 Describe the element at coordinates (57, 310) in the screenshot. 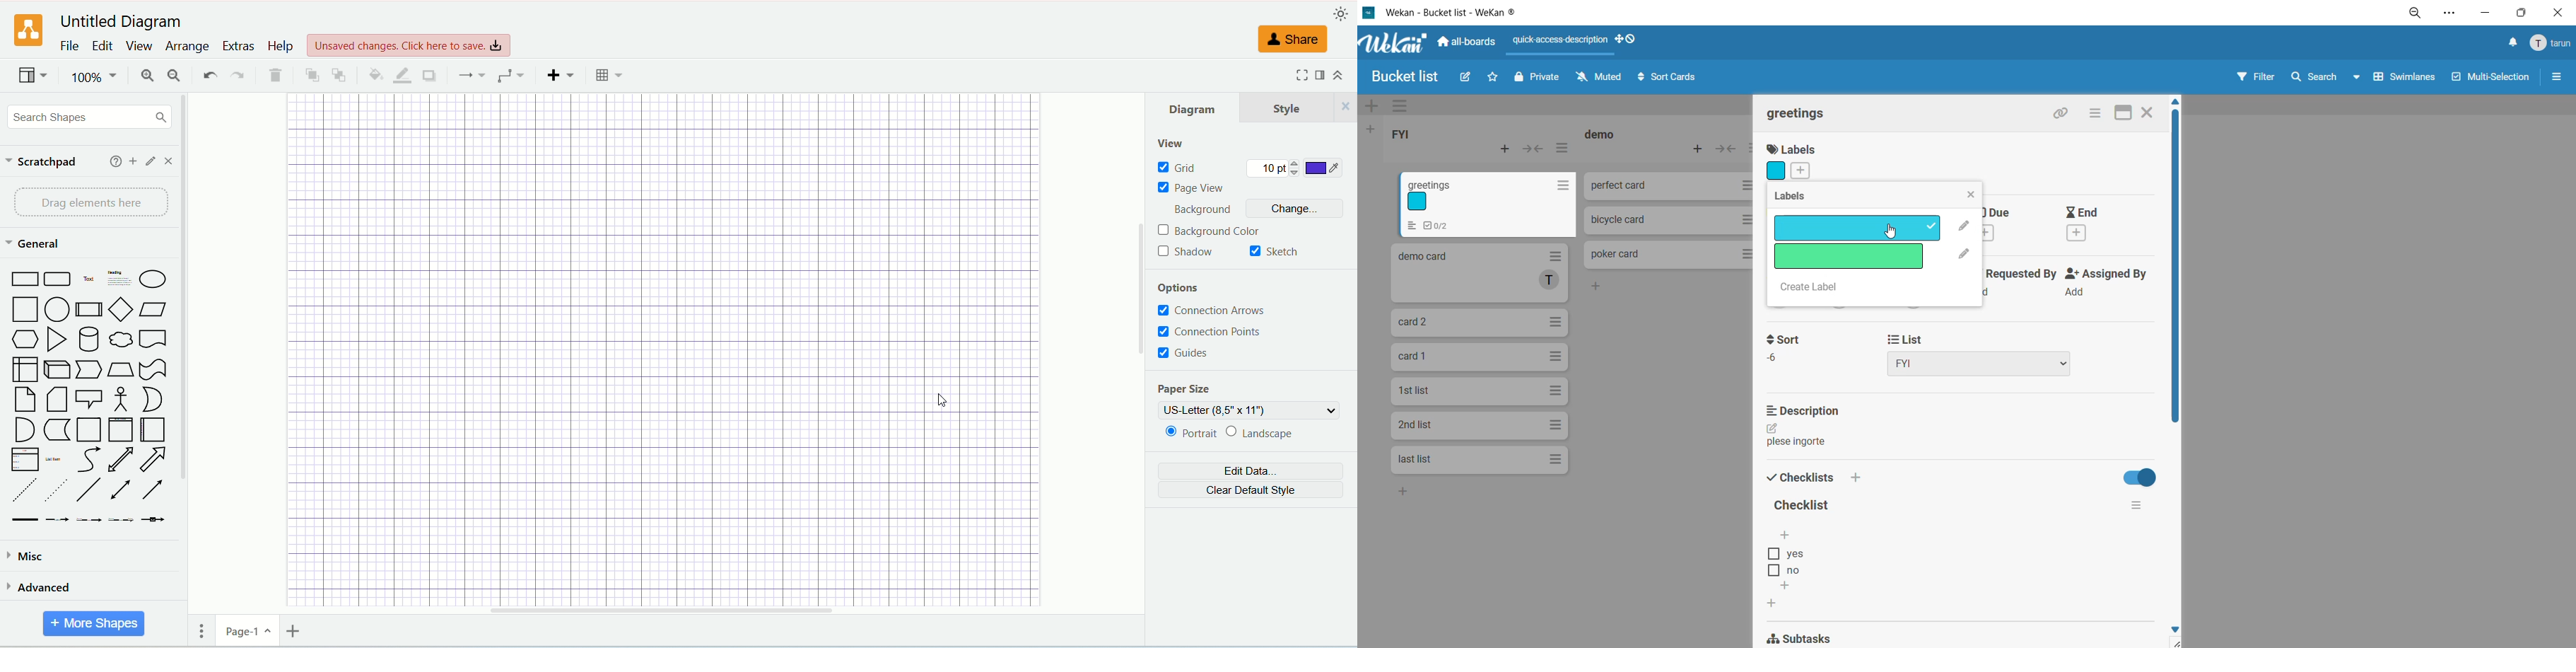

I see `Circle` at that location.